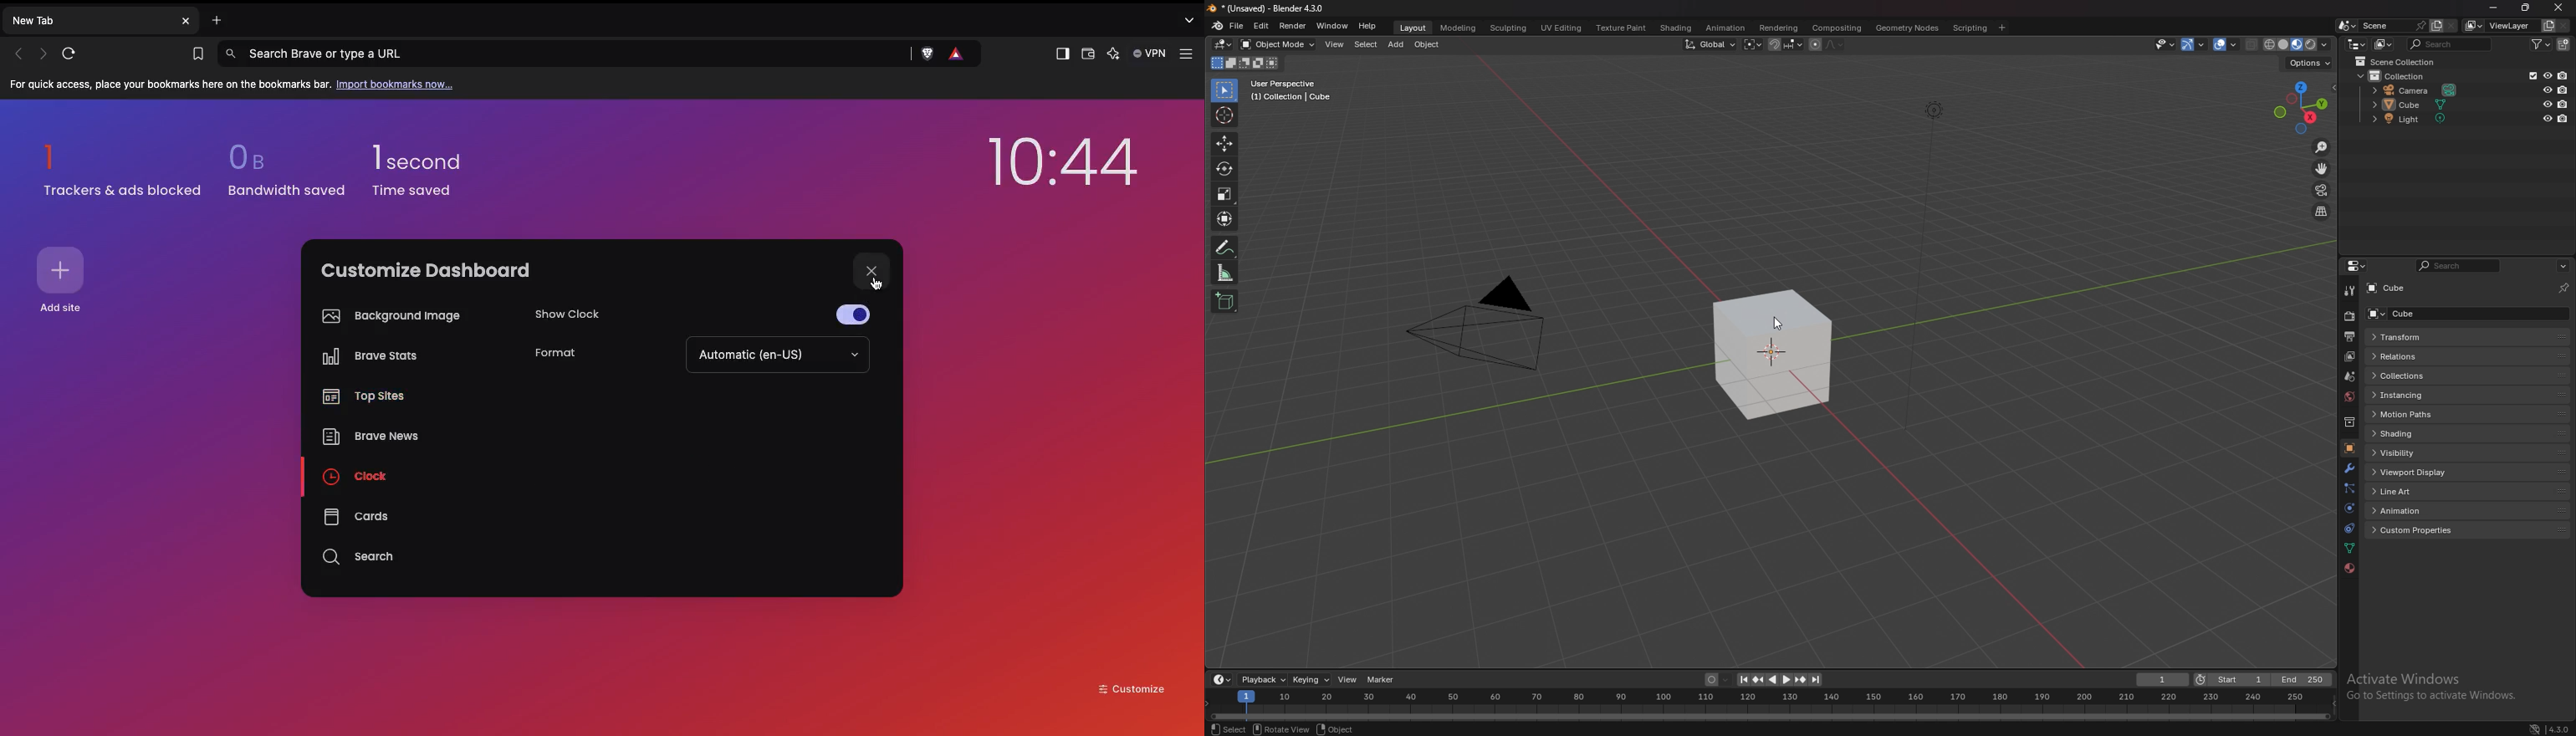  What do you see at coordinates (1838, 28) in the screenshot?
I see `compositing` at bounding box center [1838, 28].